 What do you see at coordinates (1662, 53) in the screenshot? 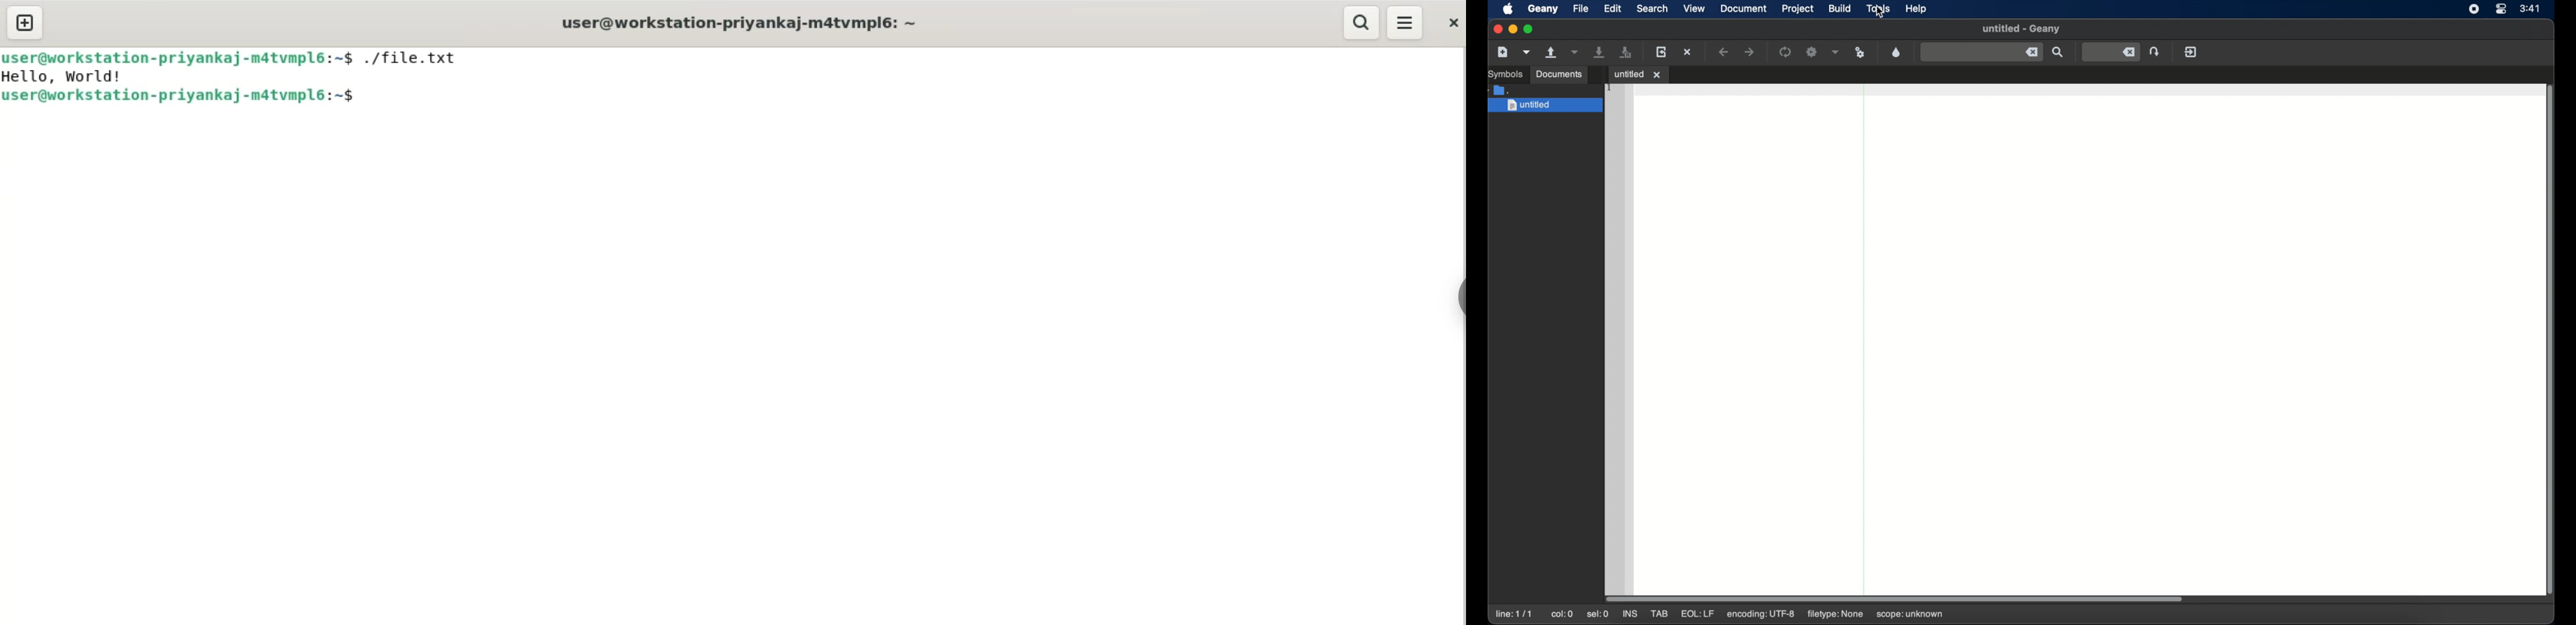
I see `load the current file from disk` at bounding box center [1662, 53].